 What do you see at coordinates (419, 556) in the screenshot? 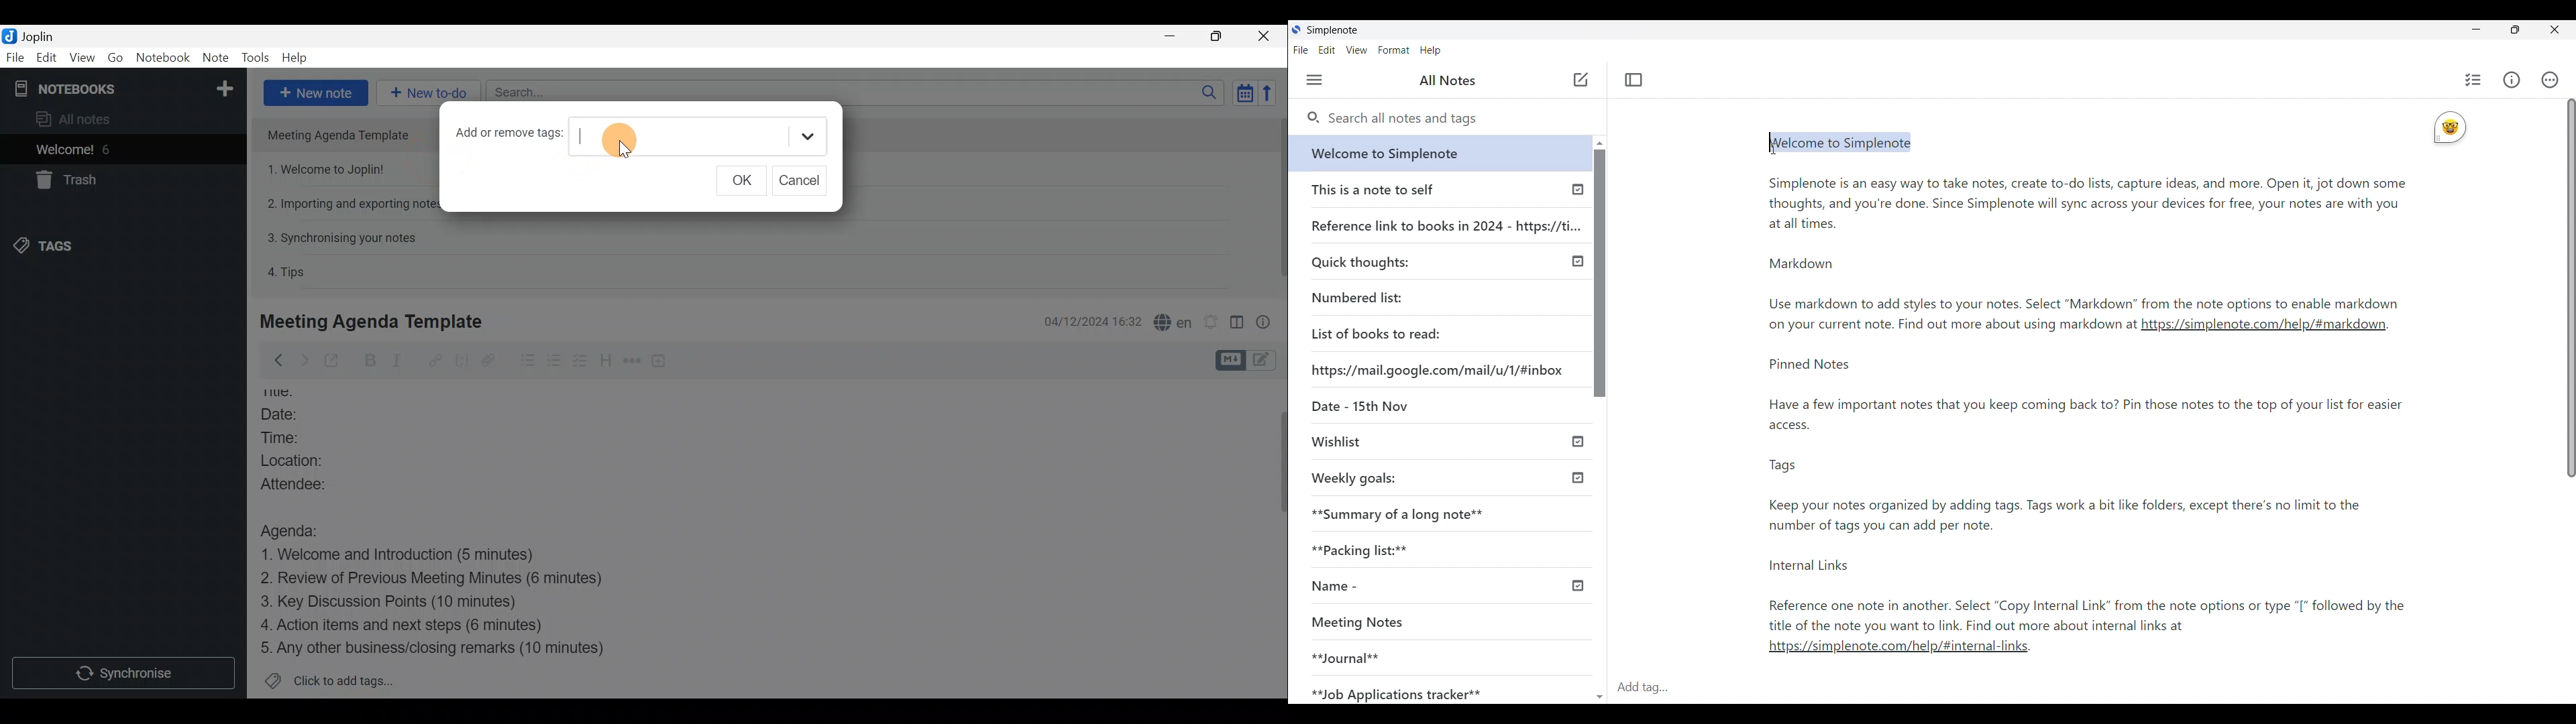
I see `1. Welcome and Introduction (5 minutes)` at bounding box center [419, 556].